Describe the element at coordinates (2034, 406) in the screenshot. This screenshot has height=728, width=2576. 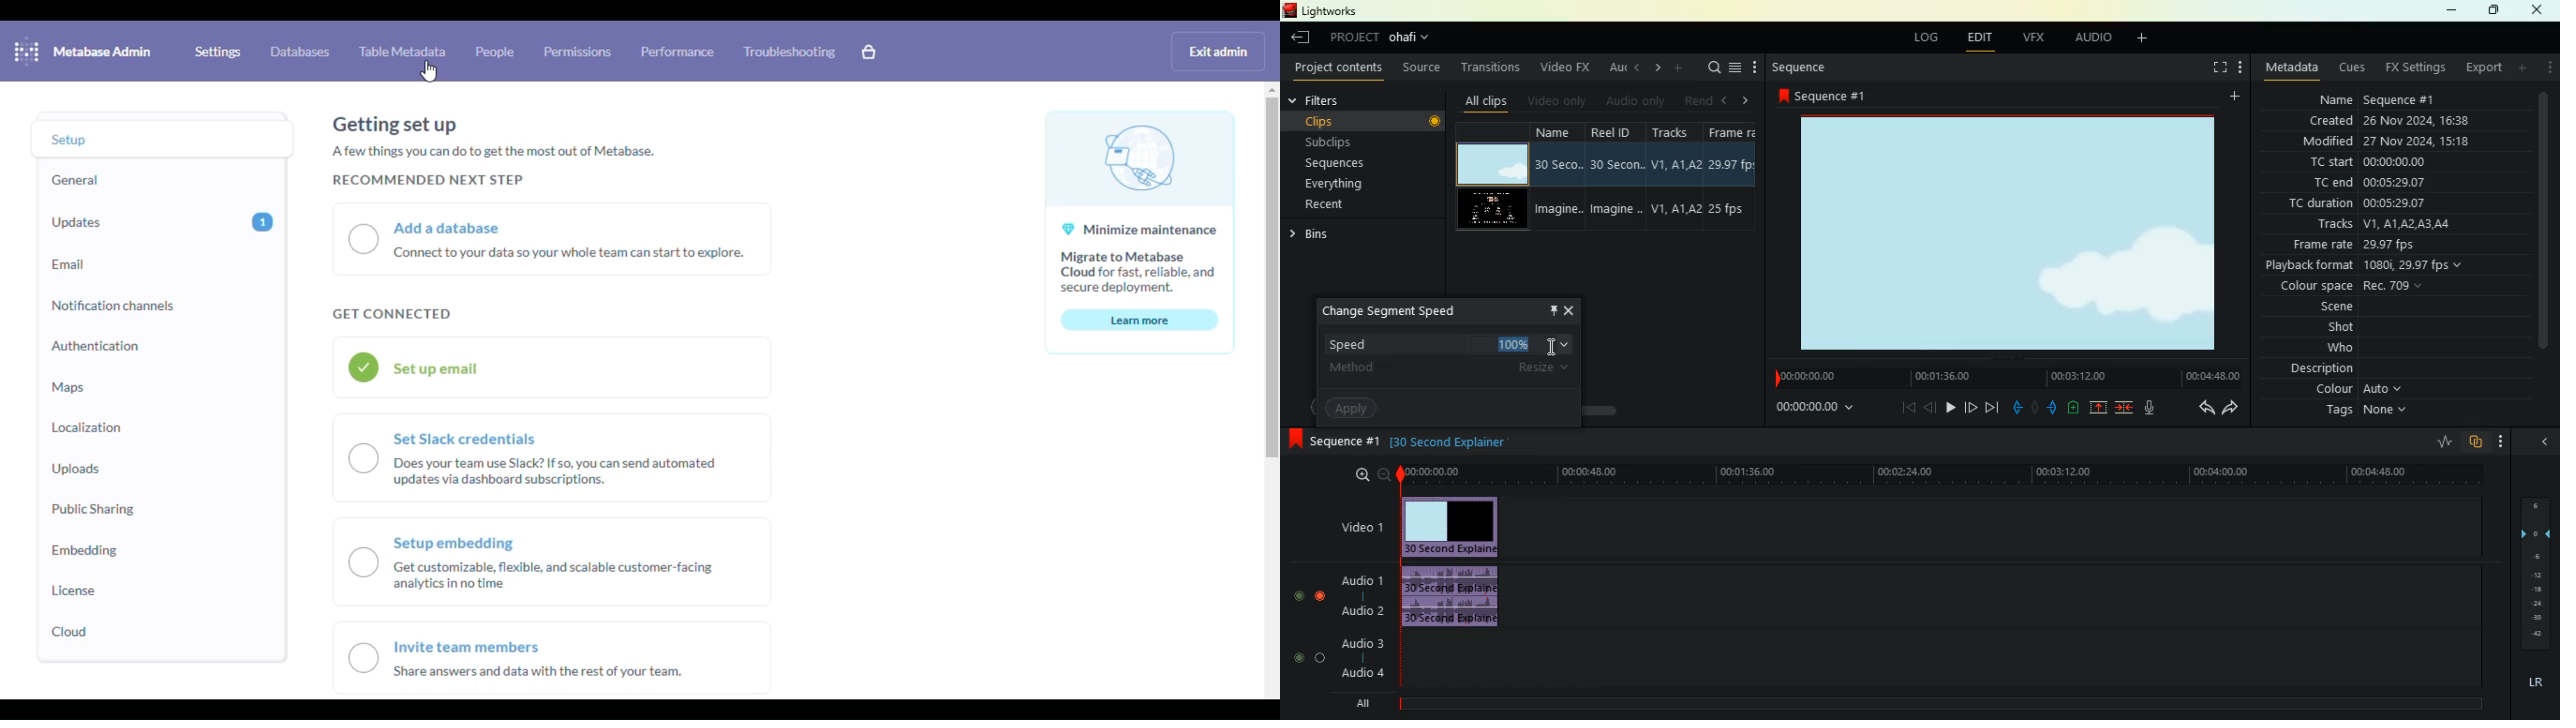
I see `hold` at that location.